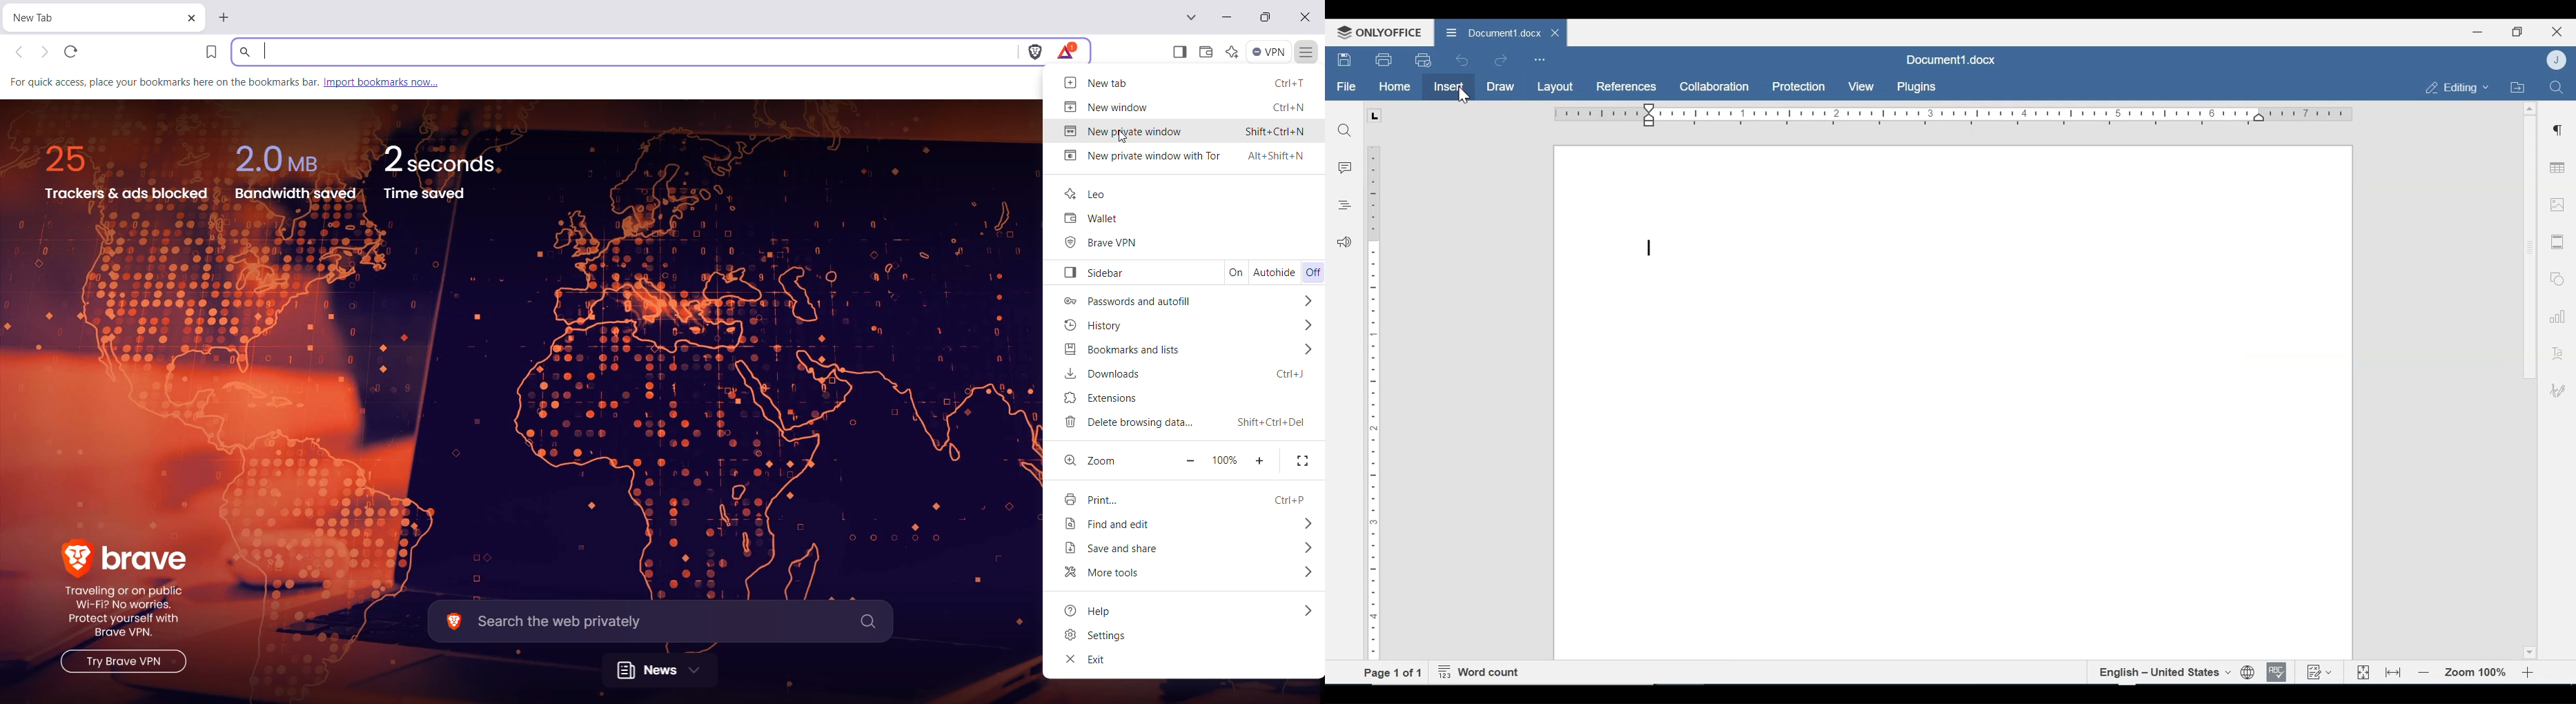 The width and height of the screenshot is (2576, 728). What do you see at coordinates (1085, 661) in the screenshot?
I see `Exit` at bounding box center [1085, 661].